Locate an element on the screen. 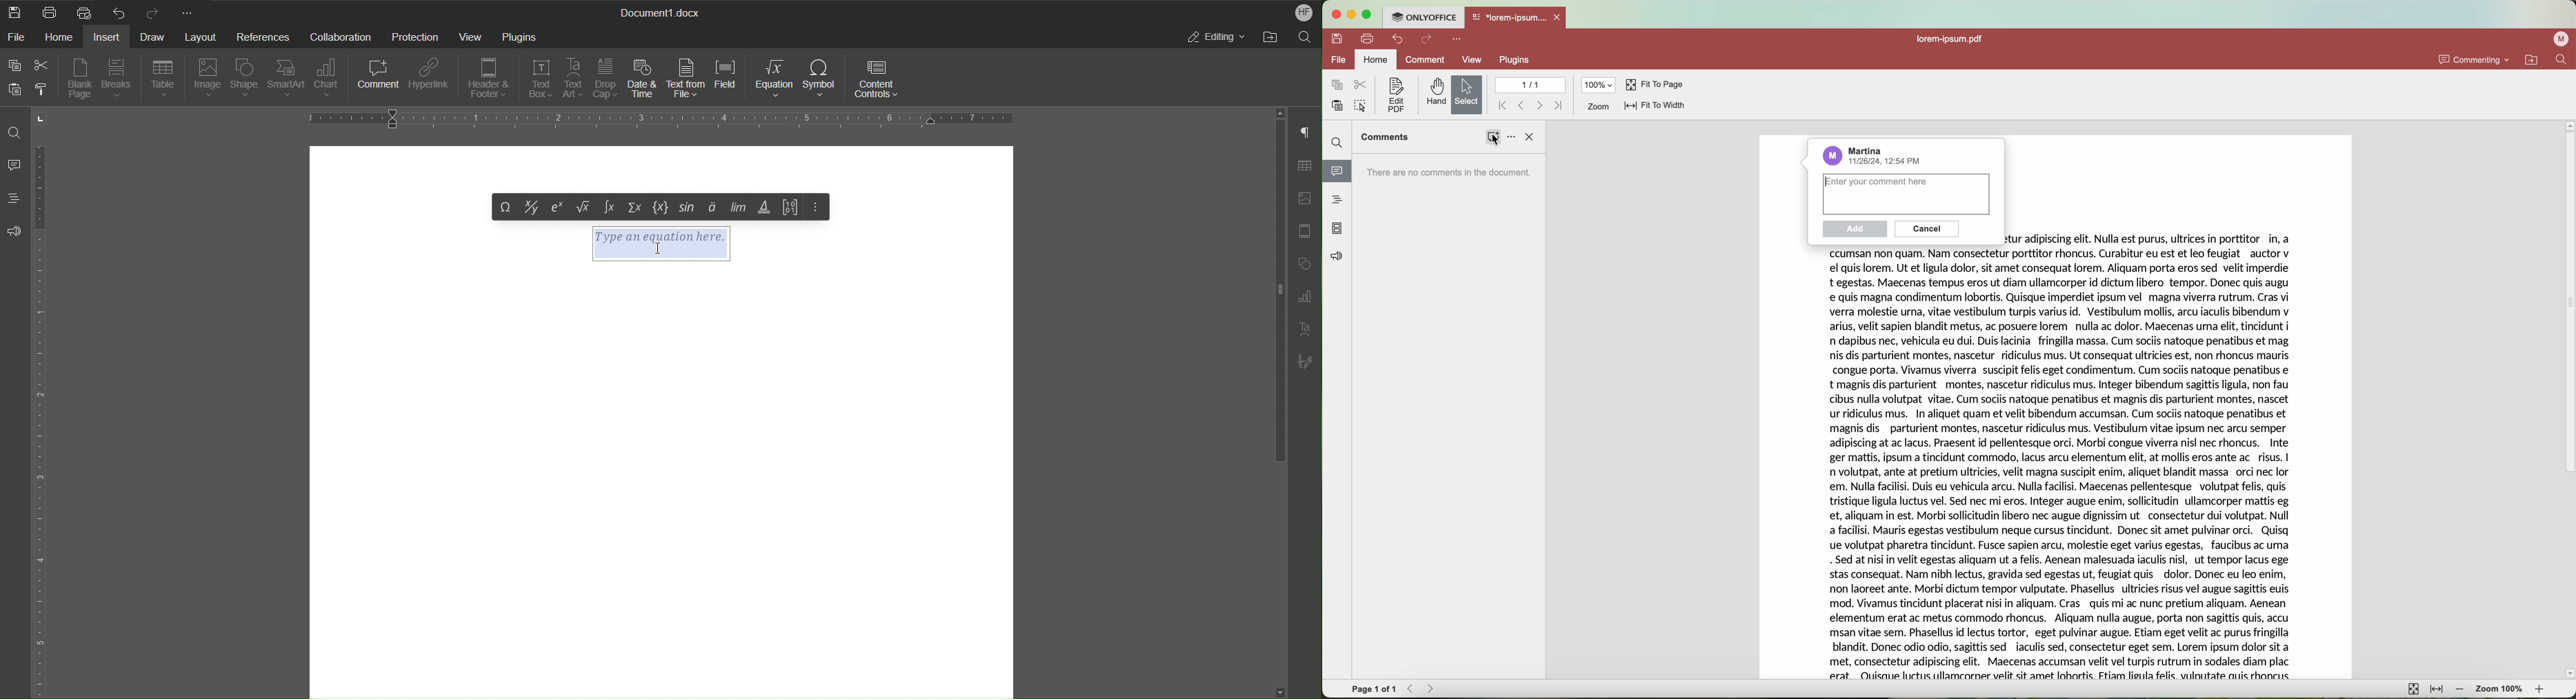  fit to width is located at coordinates (2438, 691).